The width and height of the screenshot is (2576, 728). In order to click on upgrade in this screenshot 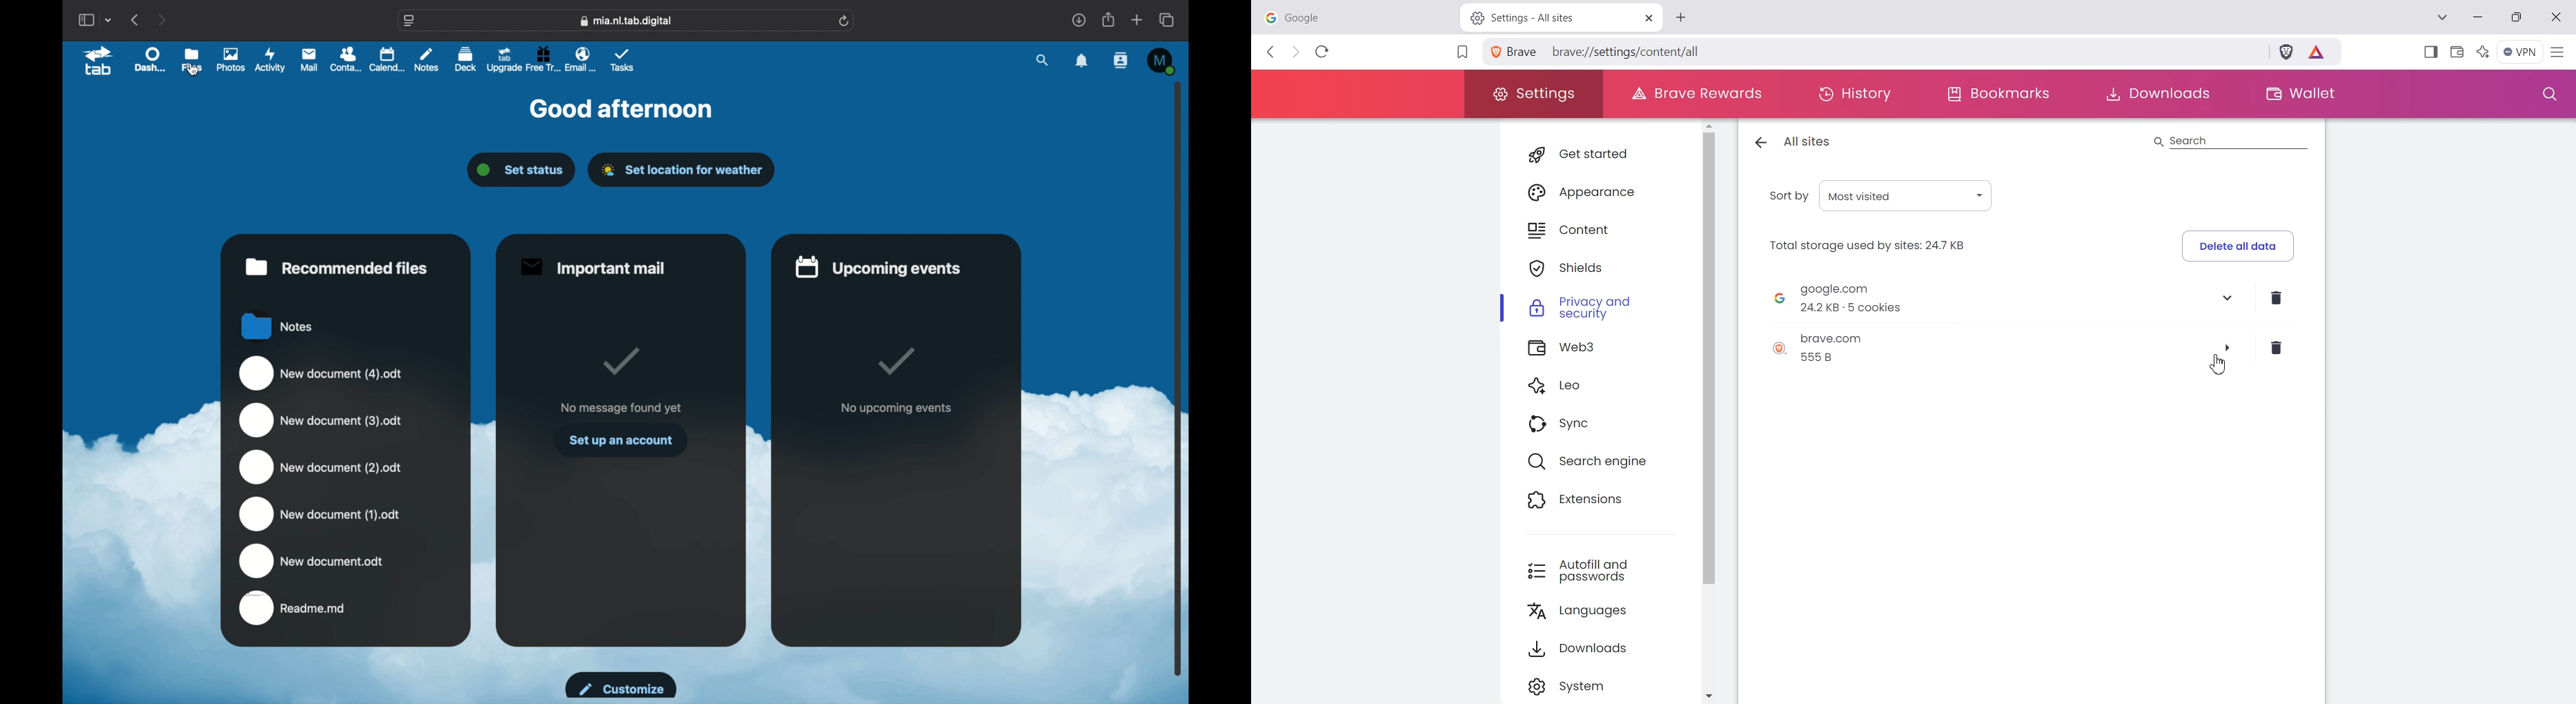, I will do `click(504, 59)`.